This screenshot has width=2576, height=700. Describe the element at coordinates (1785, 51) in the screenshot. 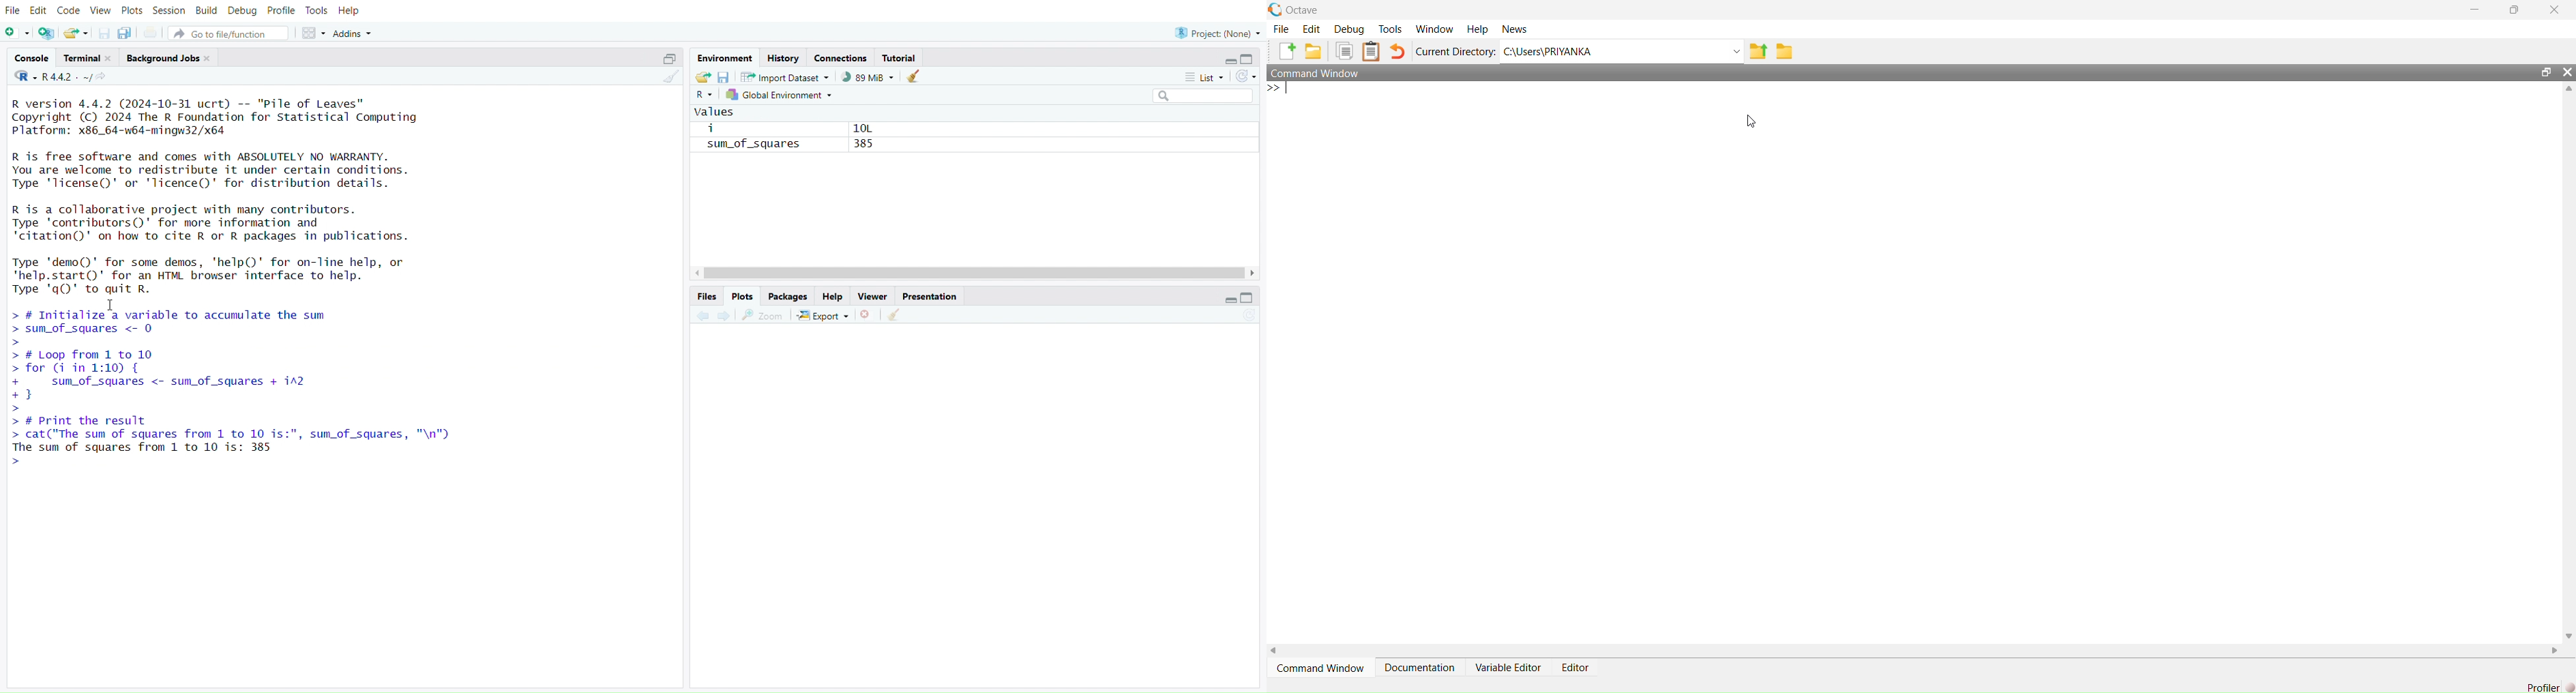

I see `Browse Directions` at that location.